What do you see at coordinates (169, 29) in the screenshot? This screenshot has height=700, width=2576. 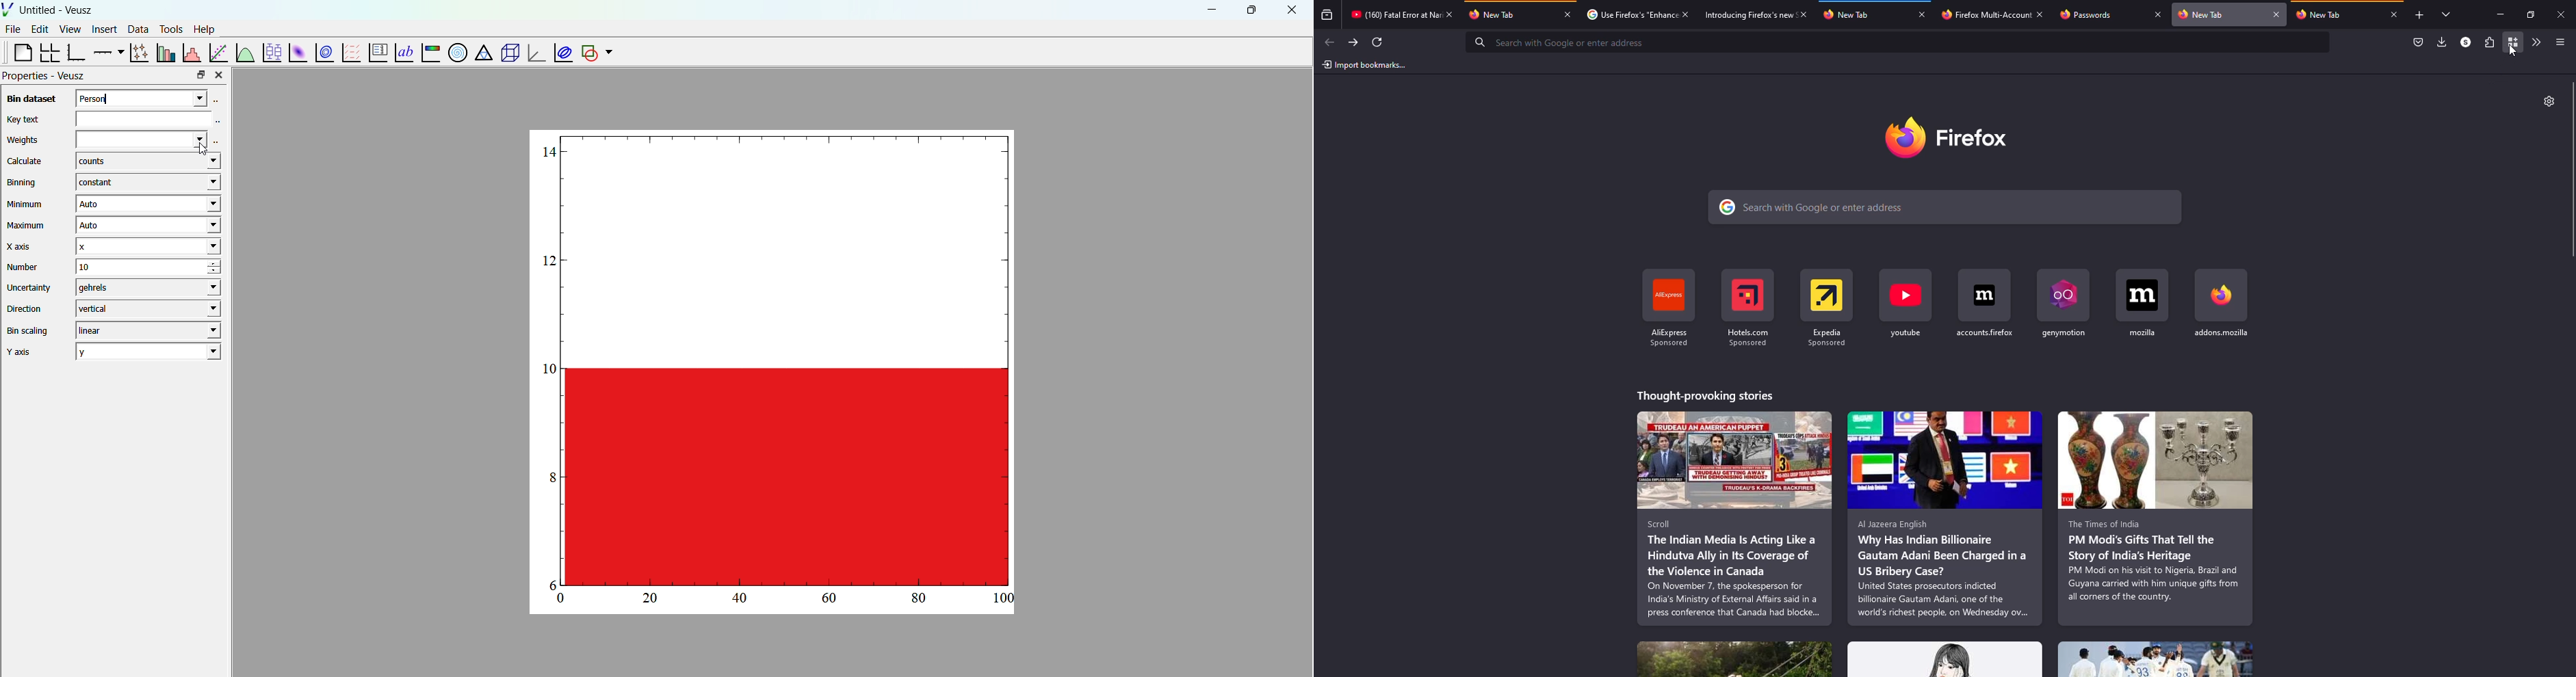 I see `tools` at bounding box center [169, 29].